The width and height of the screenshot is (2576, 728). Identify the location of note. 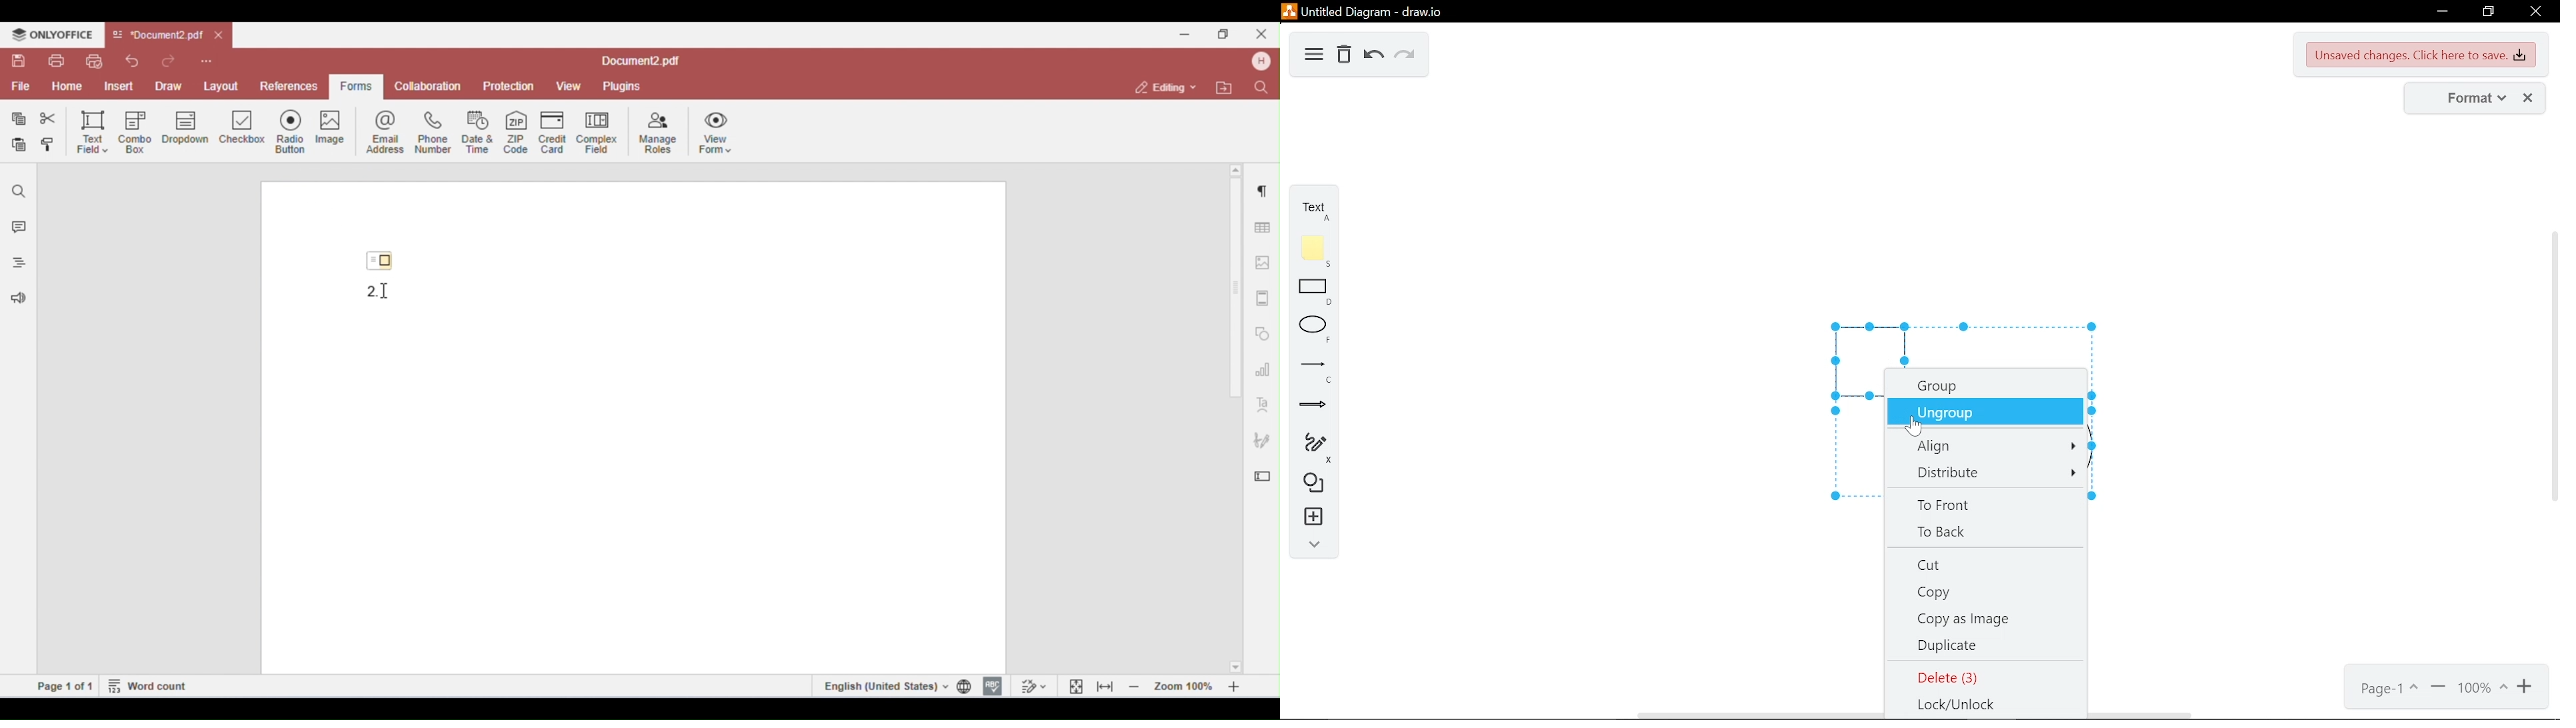
(1311, 252).